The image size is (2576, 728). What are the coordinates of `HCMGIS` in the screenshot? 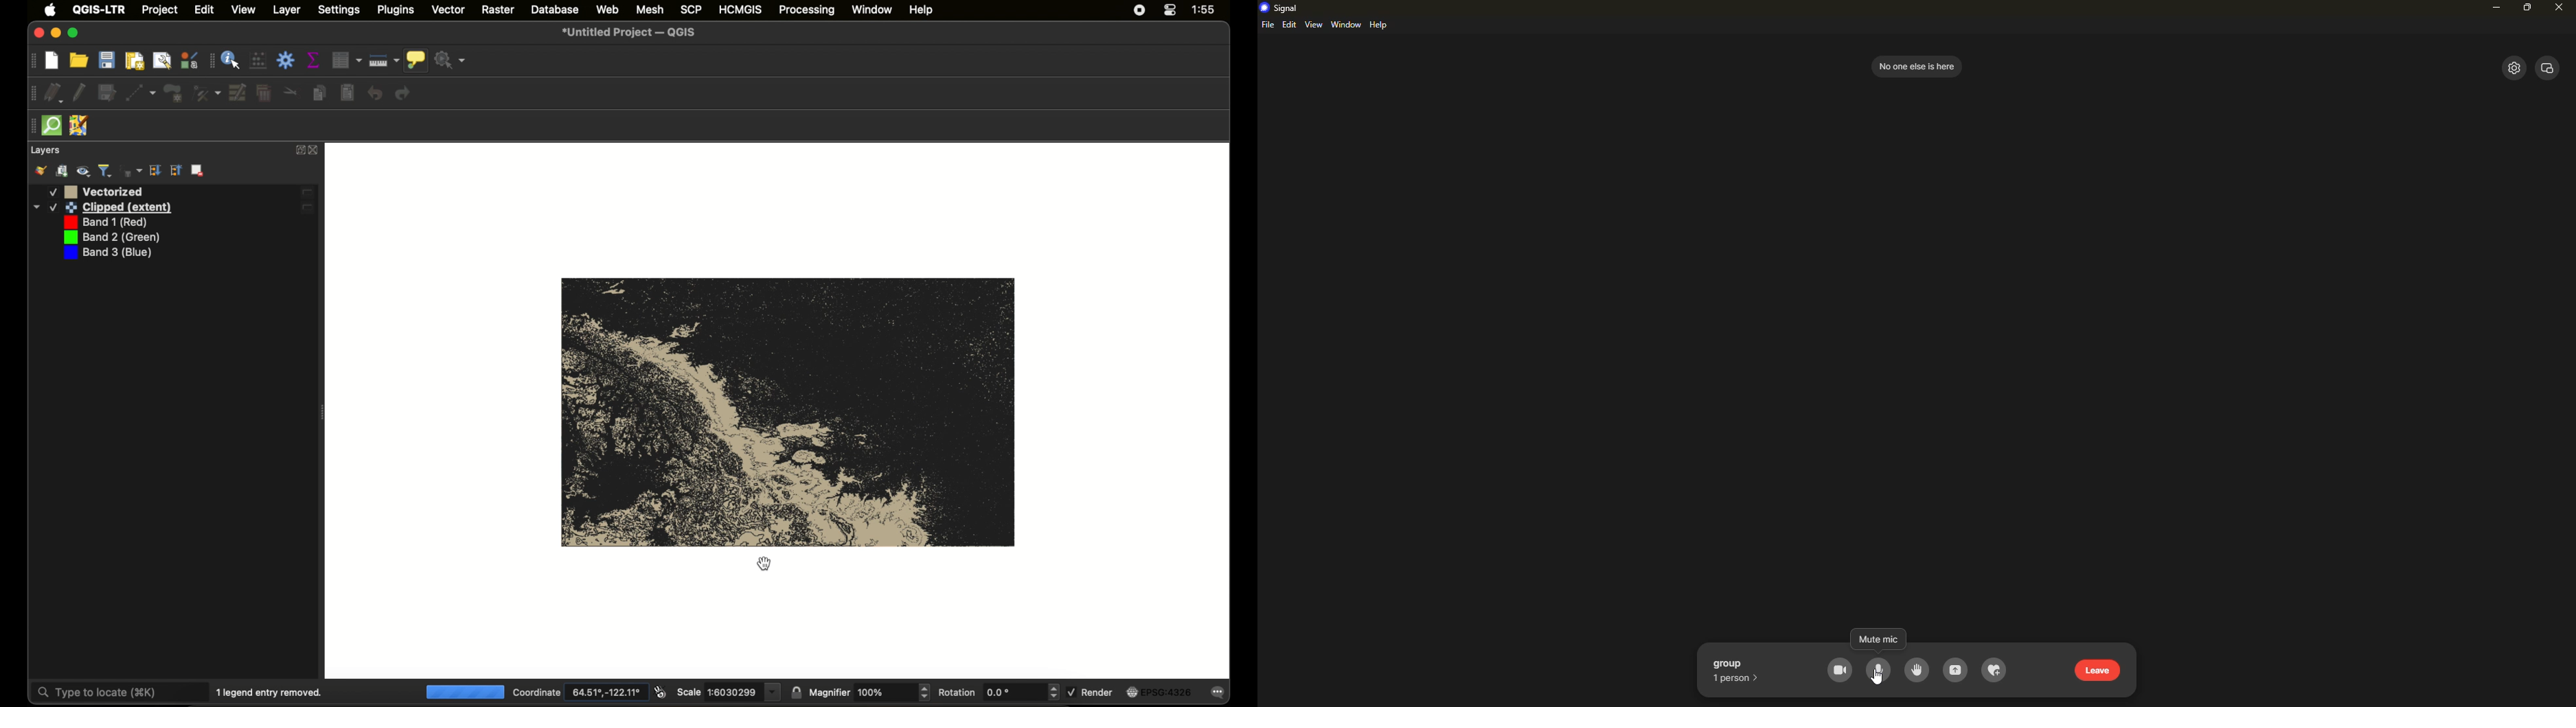 It's located at (740, 9).